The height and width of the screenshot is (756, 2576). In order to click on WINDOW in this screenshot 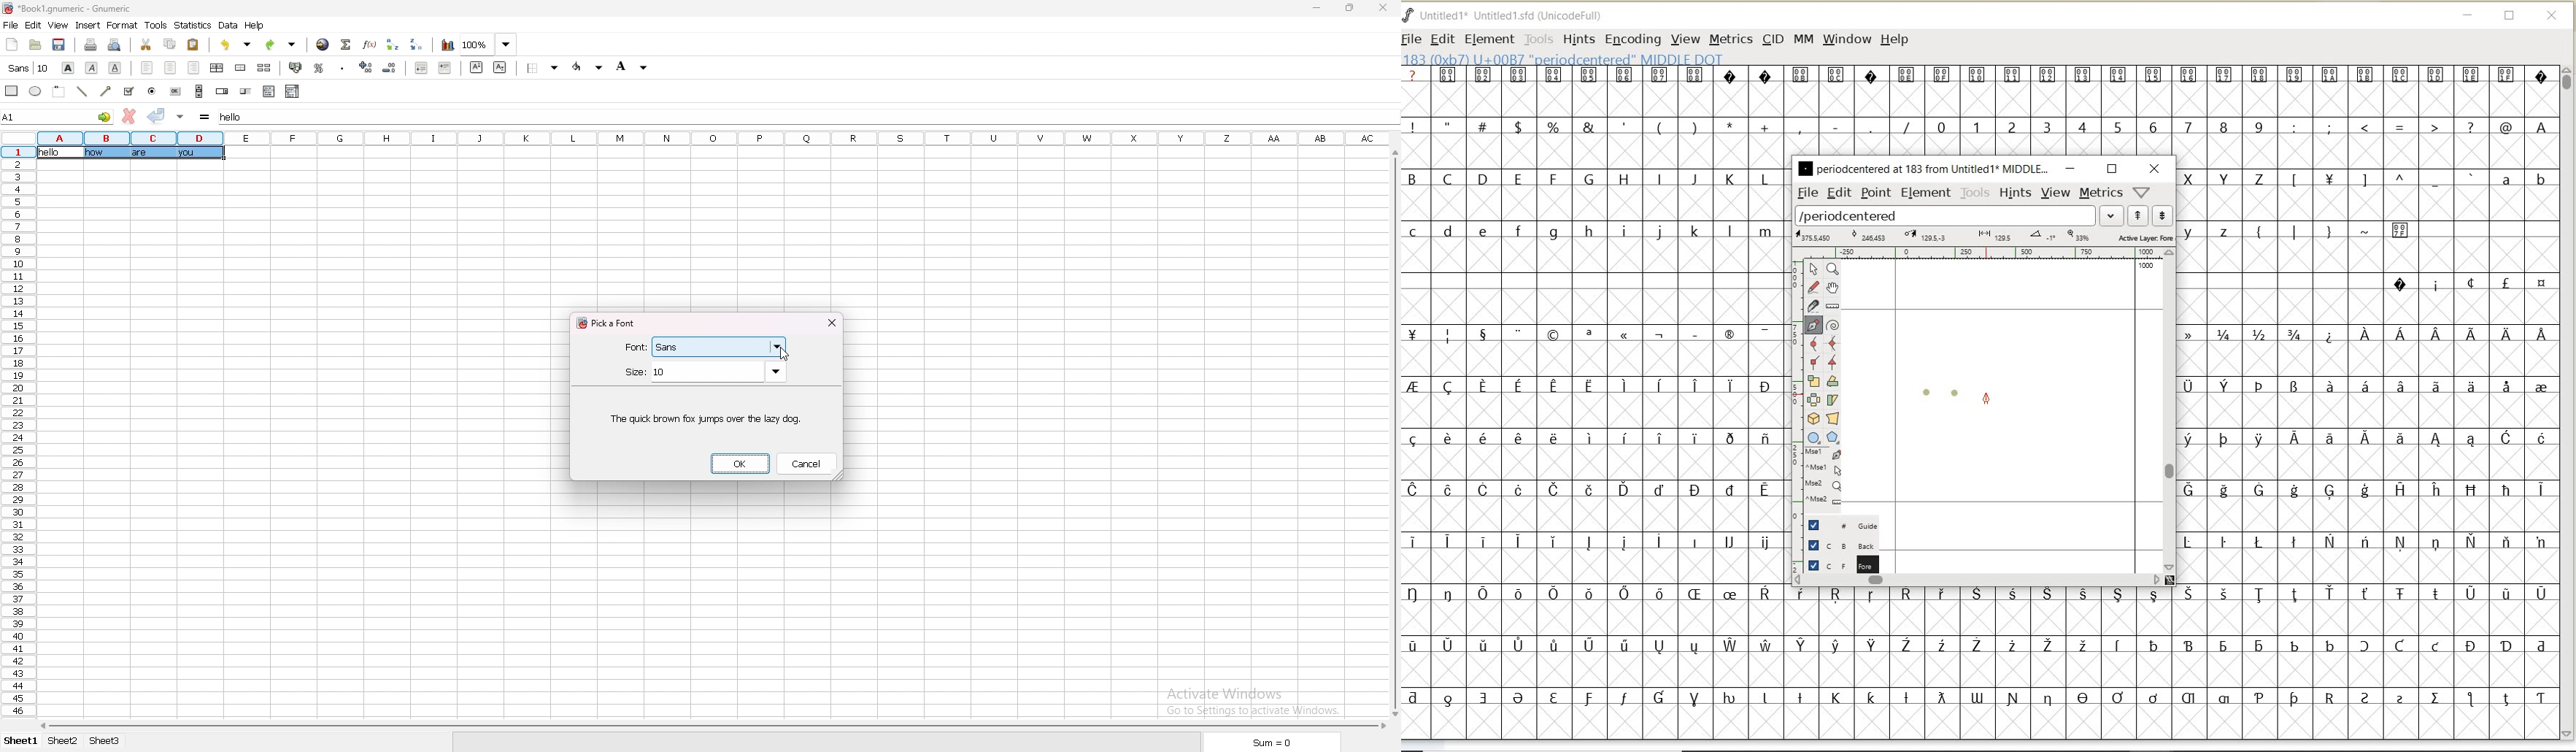, I will do `click(1847, 39)`.